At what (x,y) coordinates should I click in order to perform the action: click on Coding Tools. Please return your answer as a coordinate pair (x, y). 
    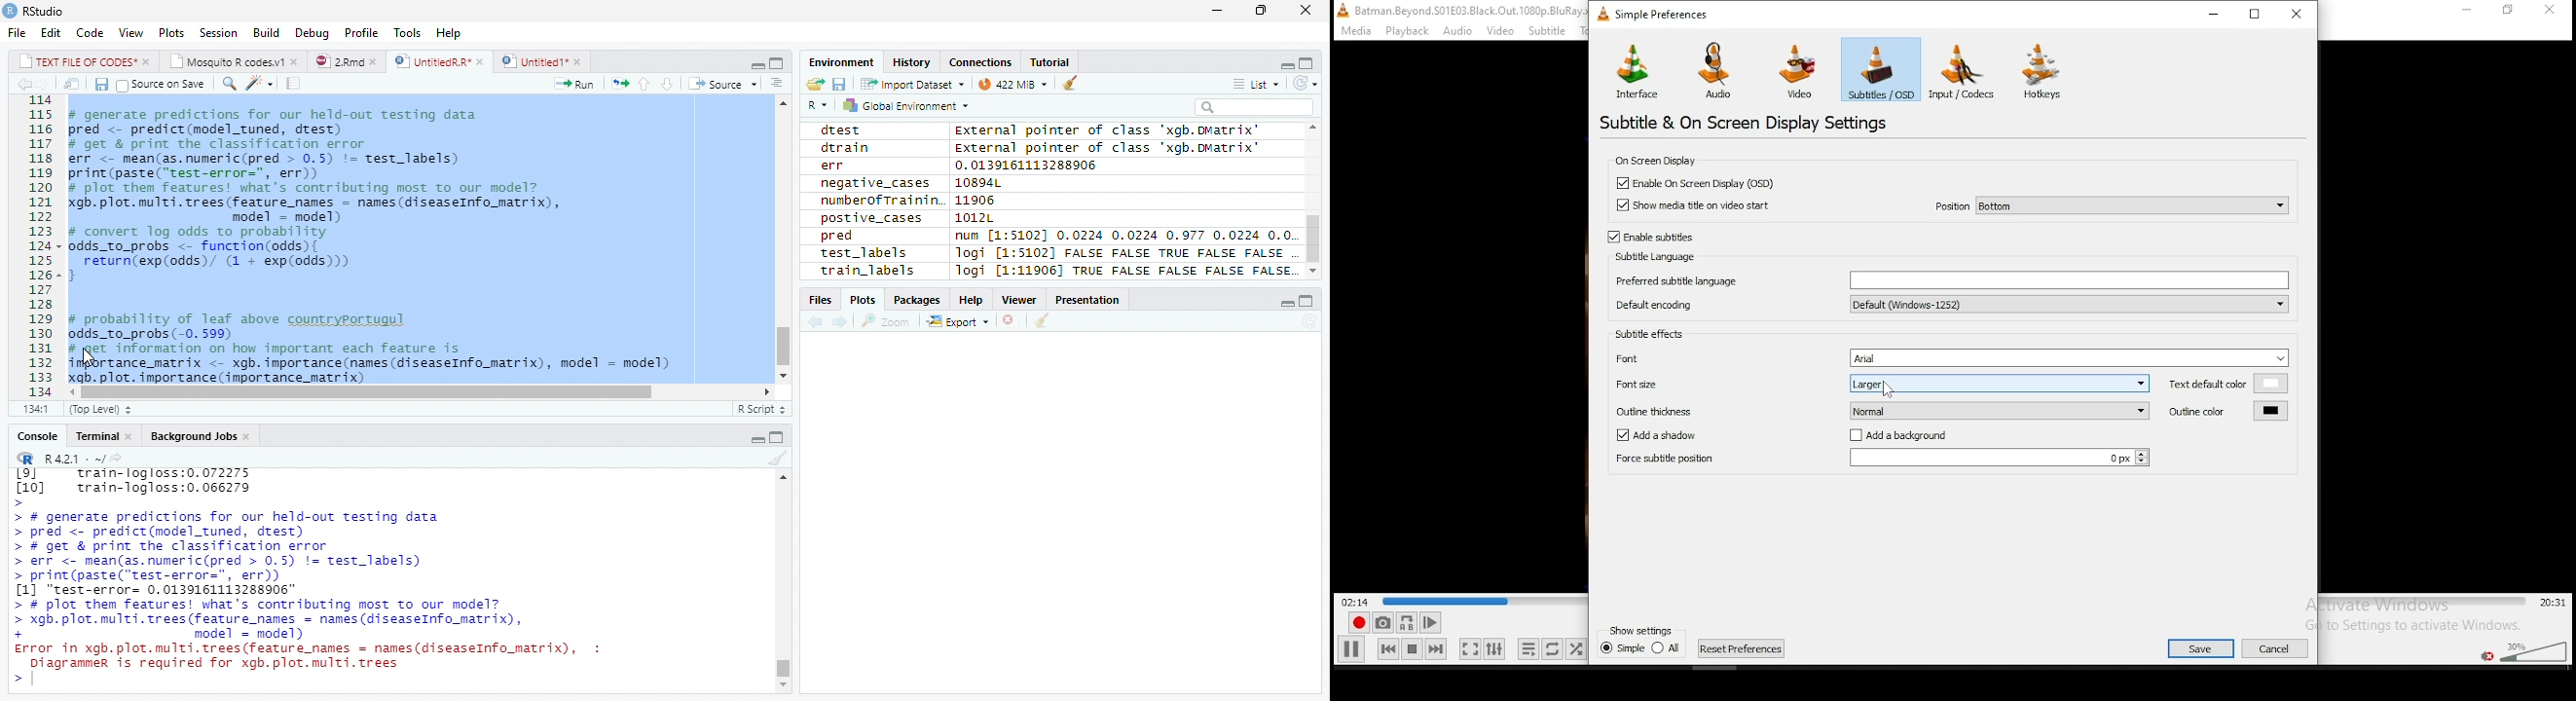
    Looking at the image, I should click on (259, 82).